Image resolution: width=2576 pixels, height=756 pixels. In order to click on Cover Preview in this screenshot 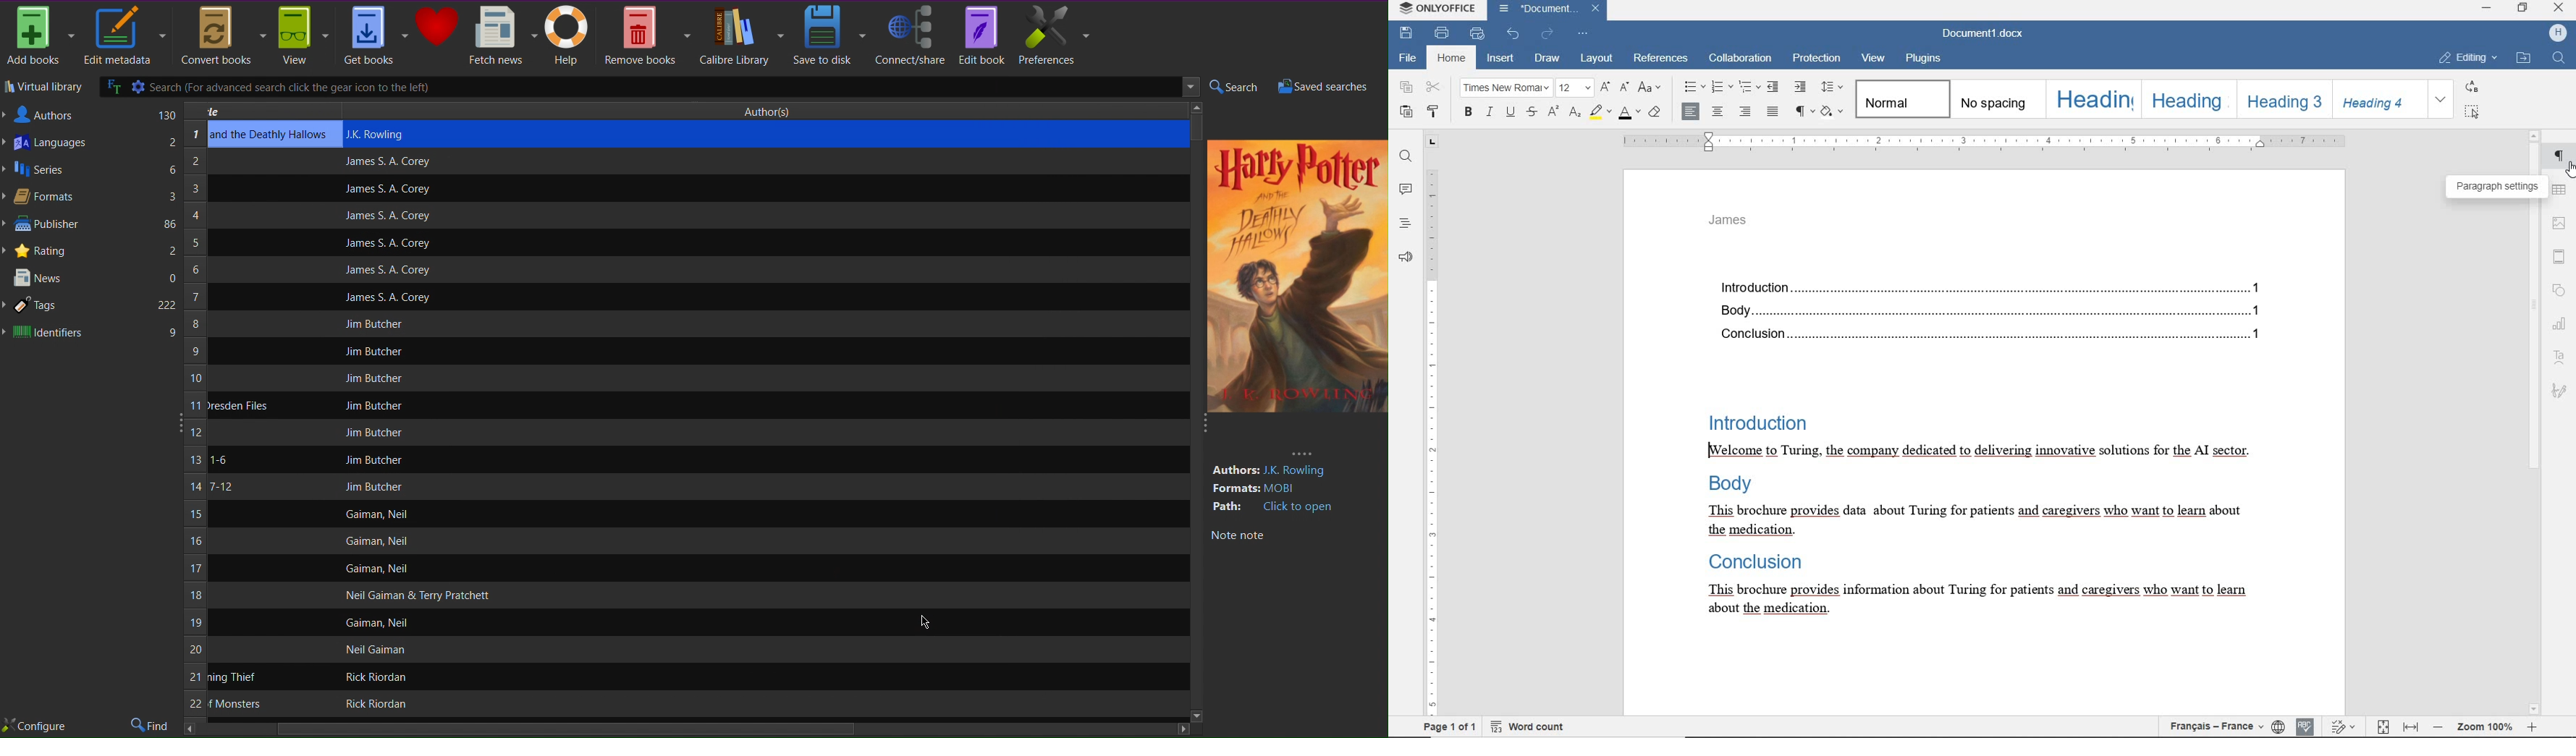, I will do `click(1296, 304)`.